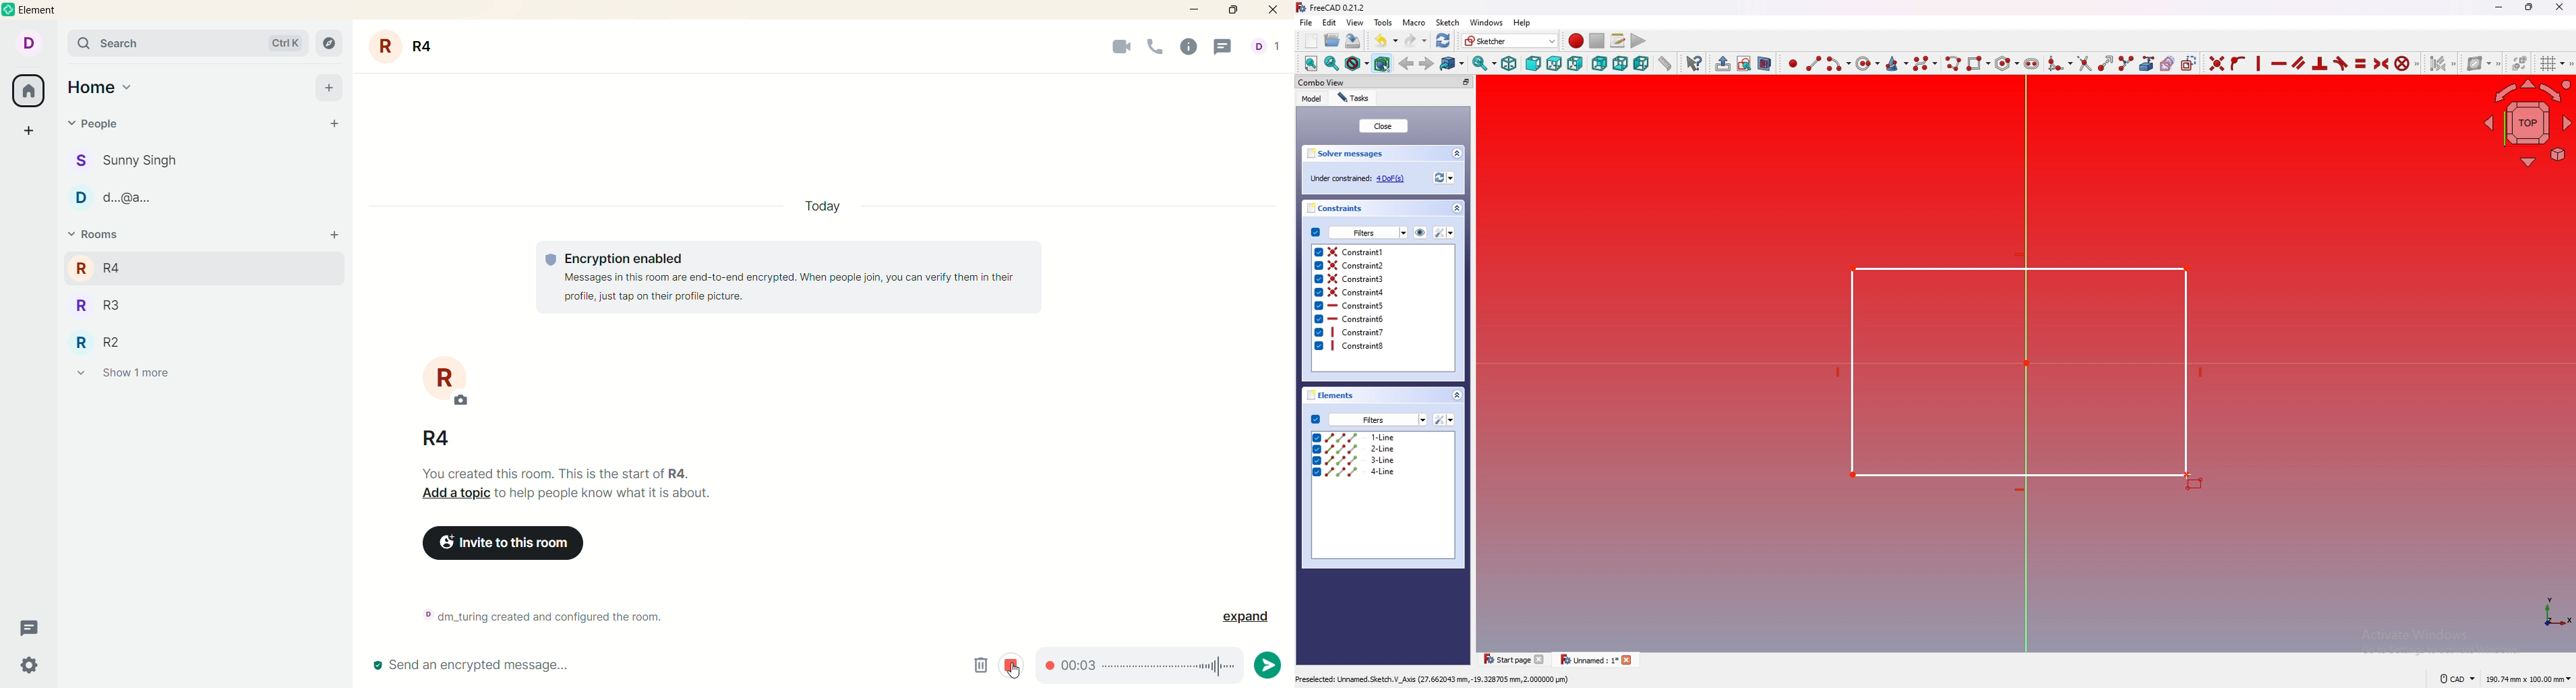 The width and height of the screenshot is (2576, 700). Describe the element at coordinates (2403, 63) in the screenshot. I see `constraint block` at that location.